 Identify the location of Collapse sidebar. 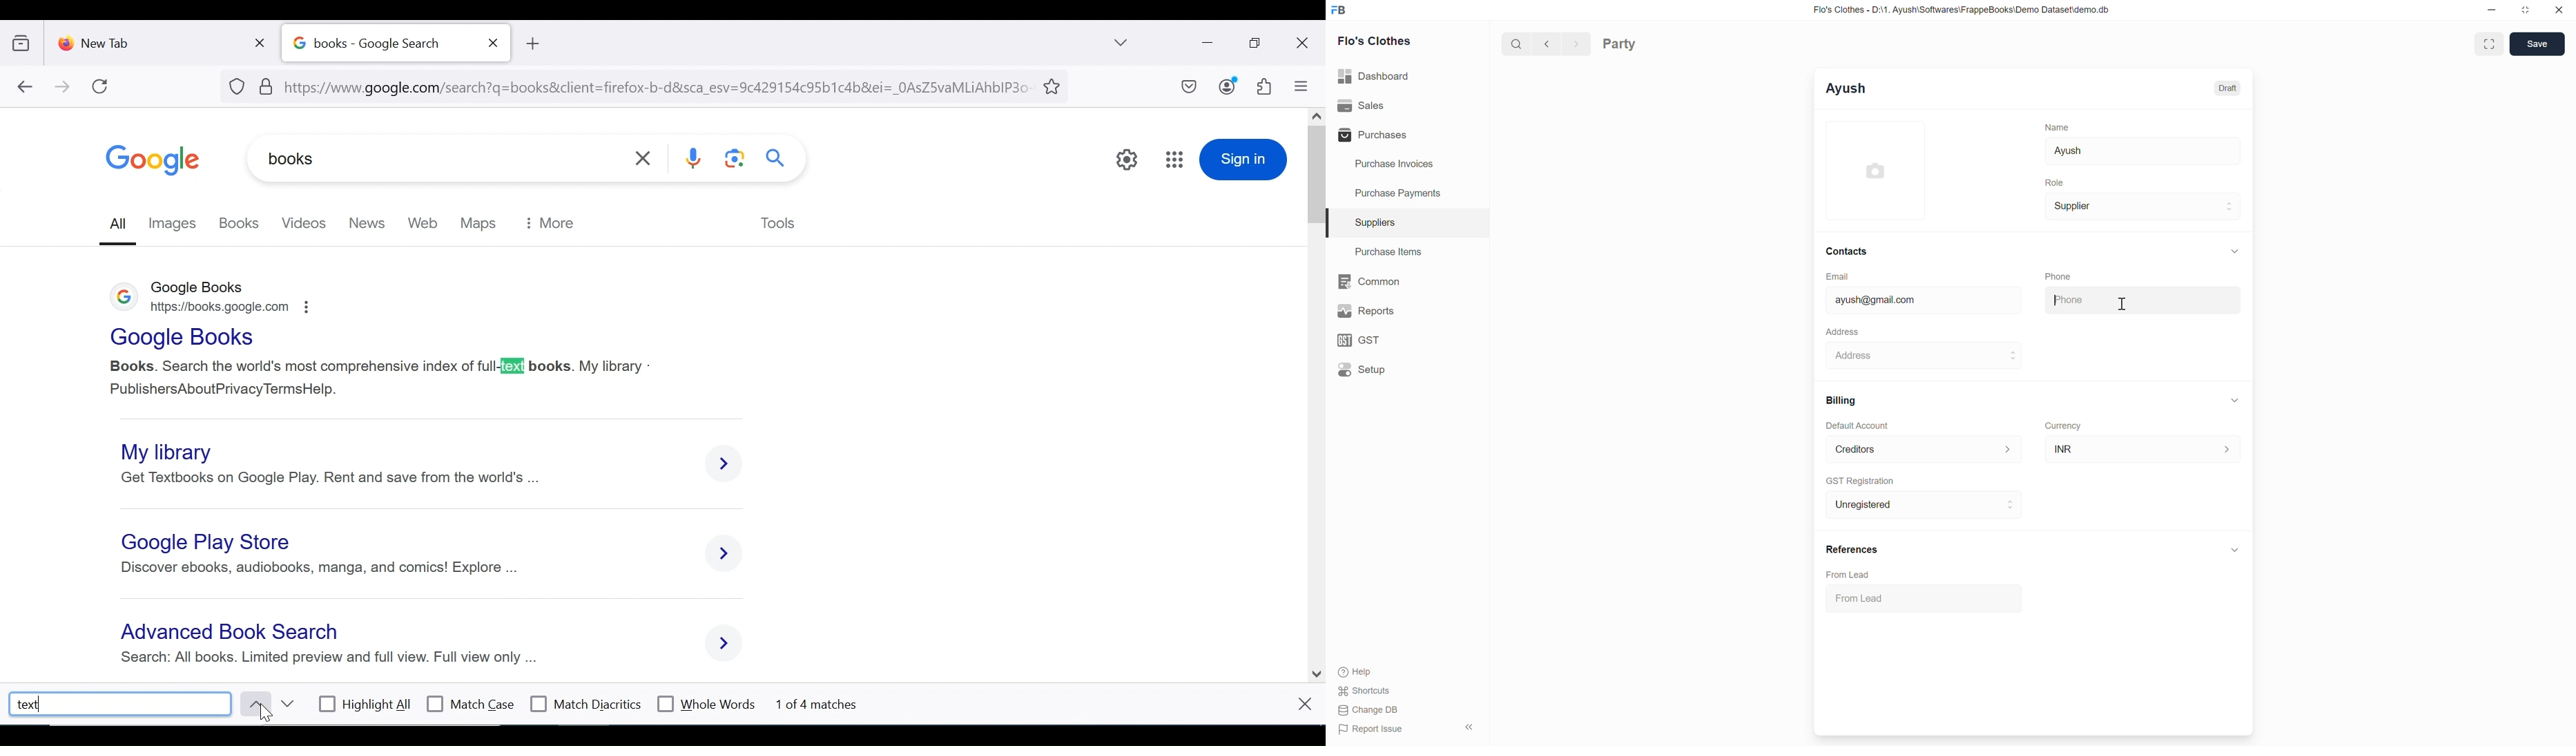
(1469, 727).